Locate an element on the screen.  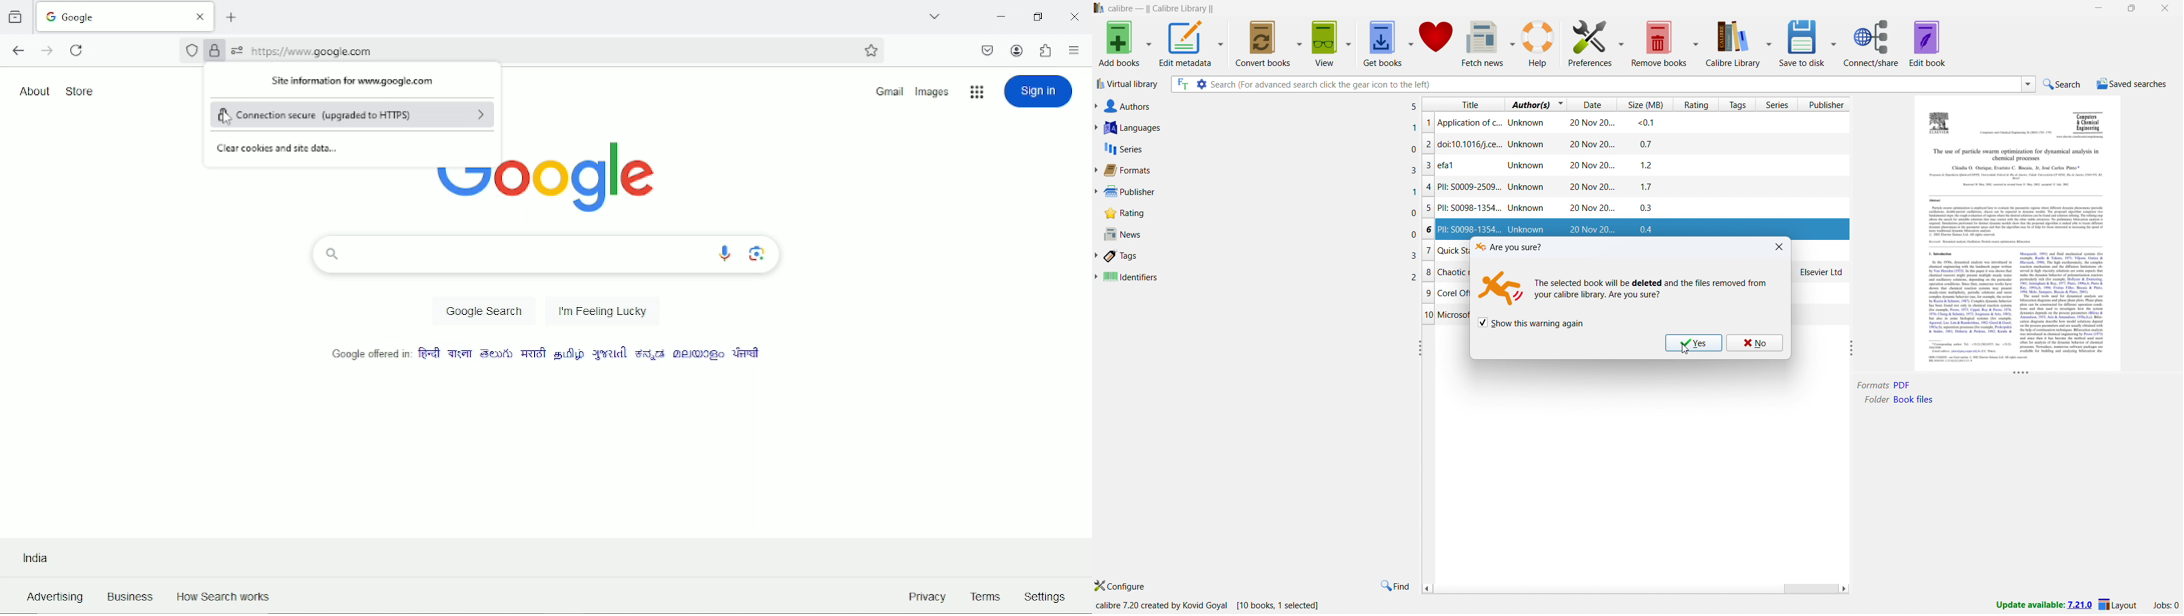
convert books is located at coordinates (1264, 42).